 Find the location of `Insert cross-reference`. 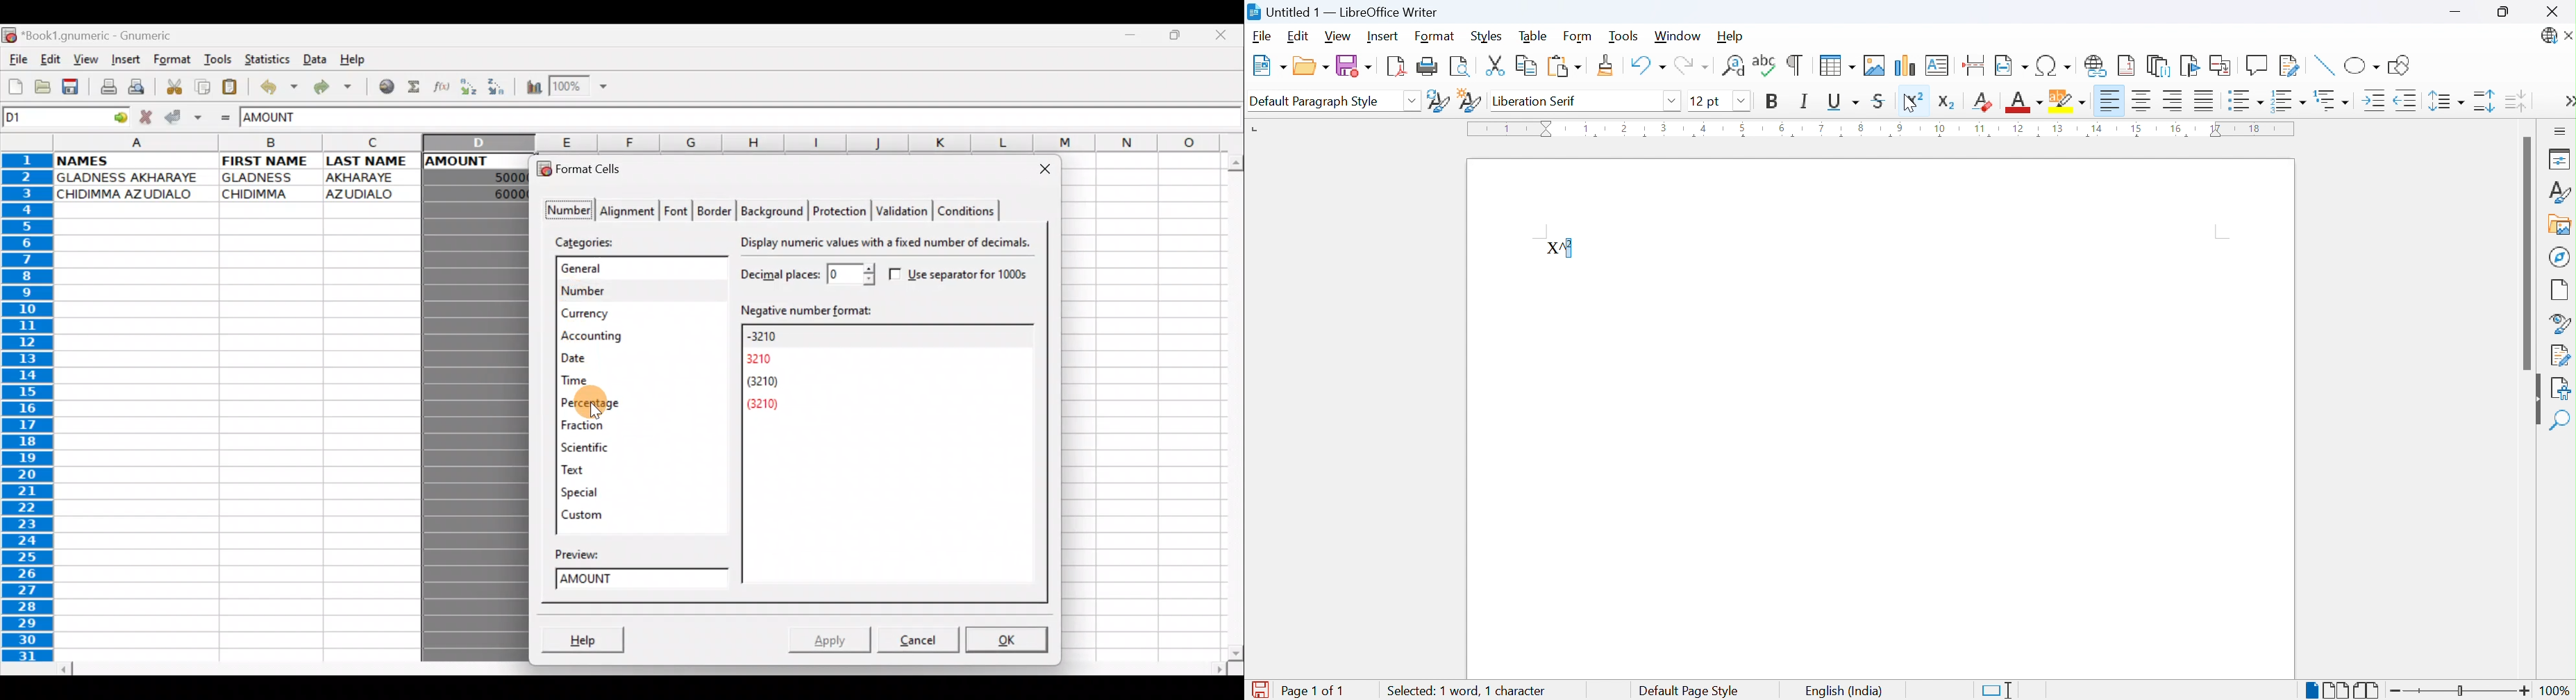

Insert cross-reference is located at coordinates (2220, 67).